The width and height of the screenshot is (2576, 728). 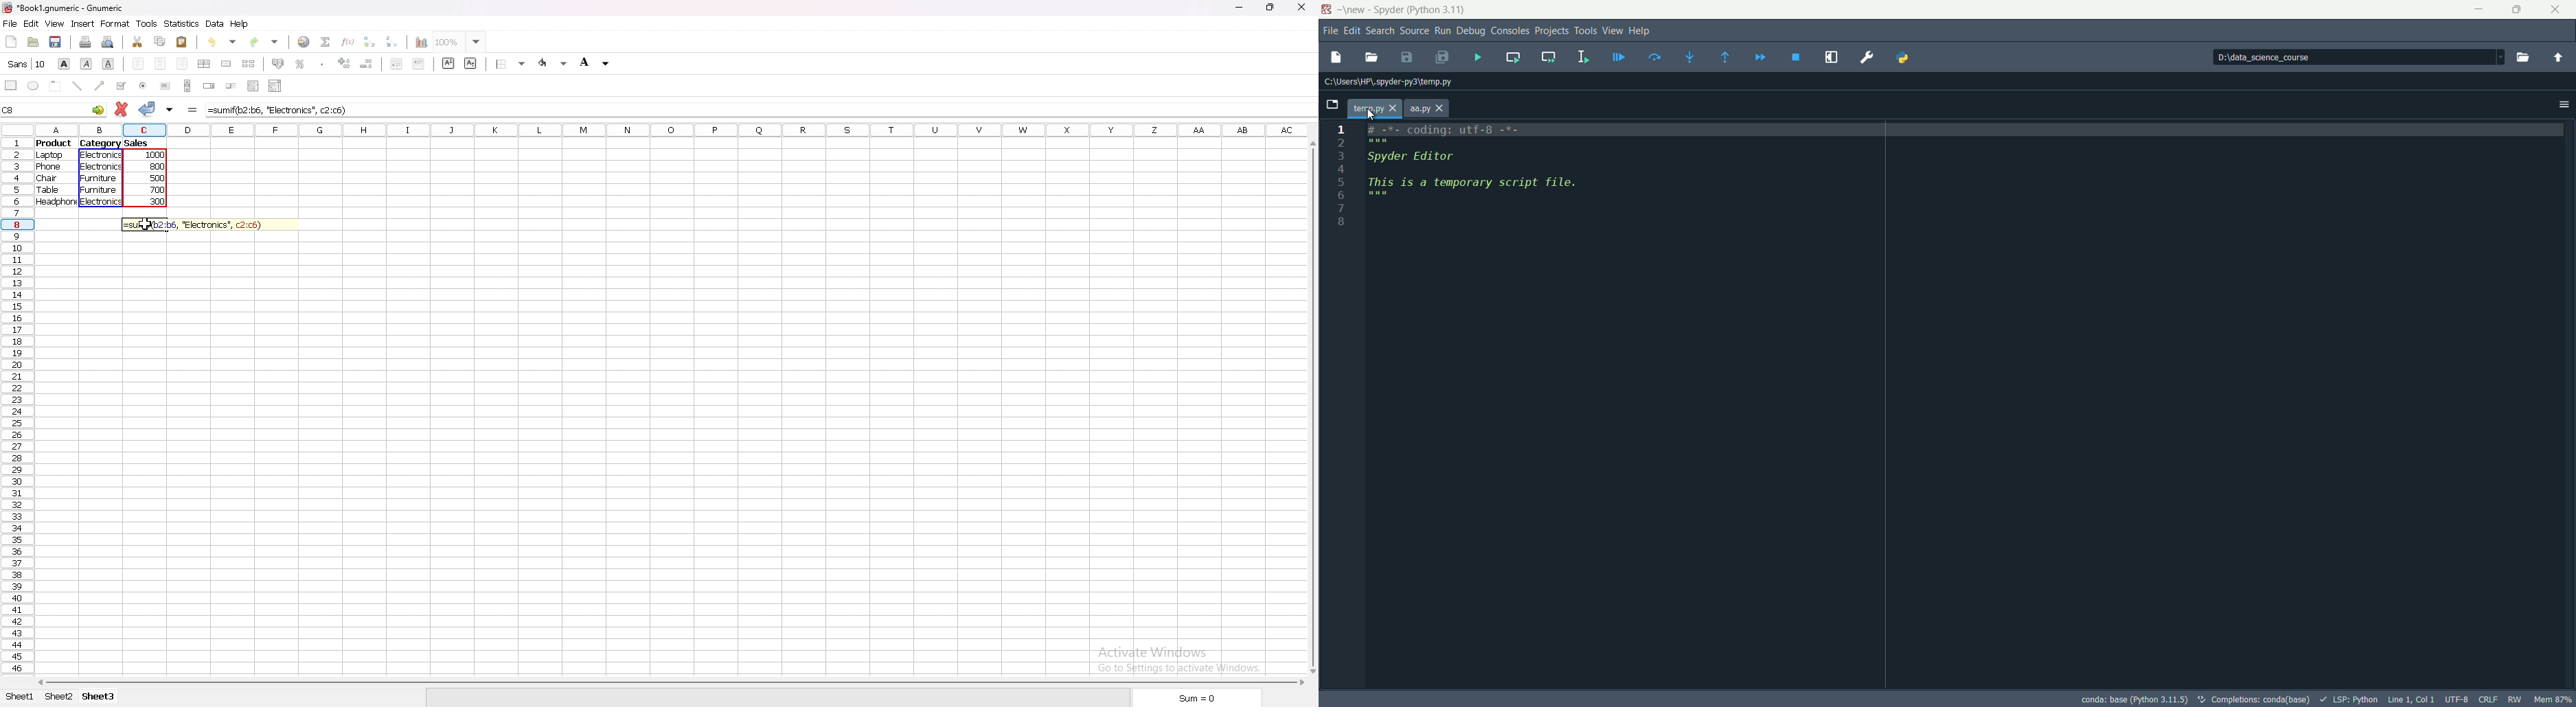 I want to click on list, so click(x=253, y=85).